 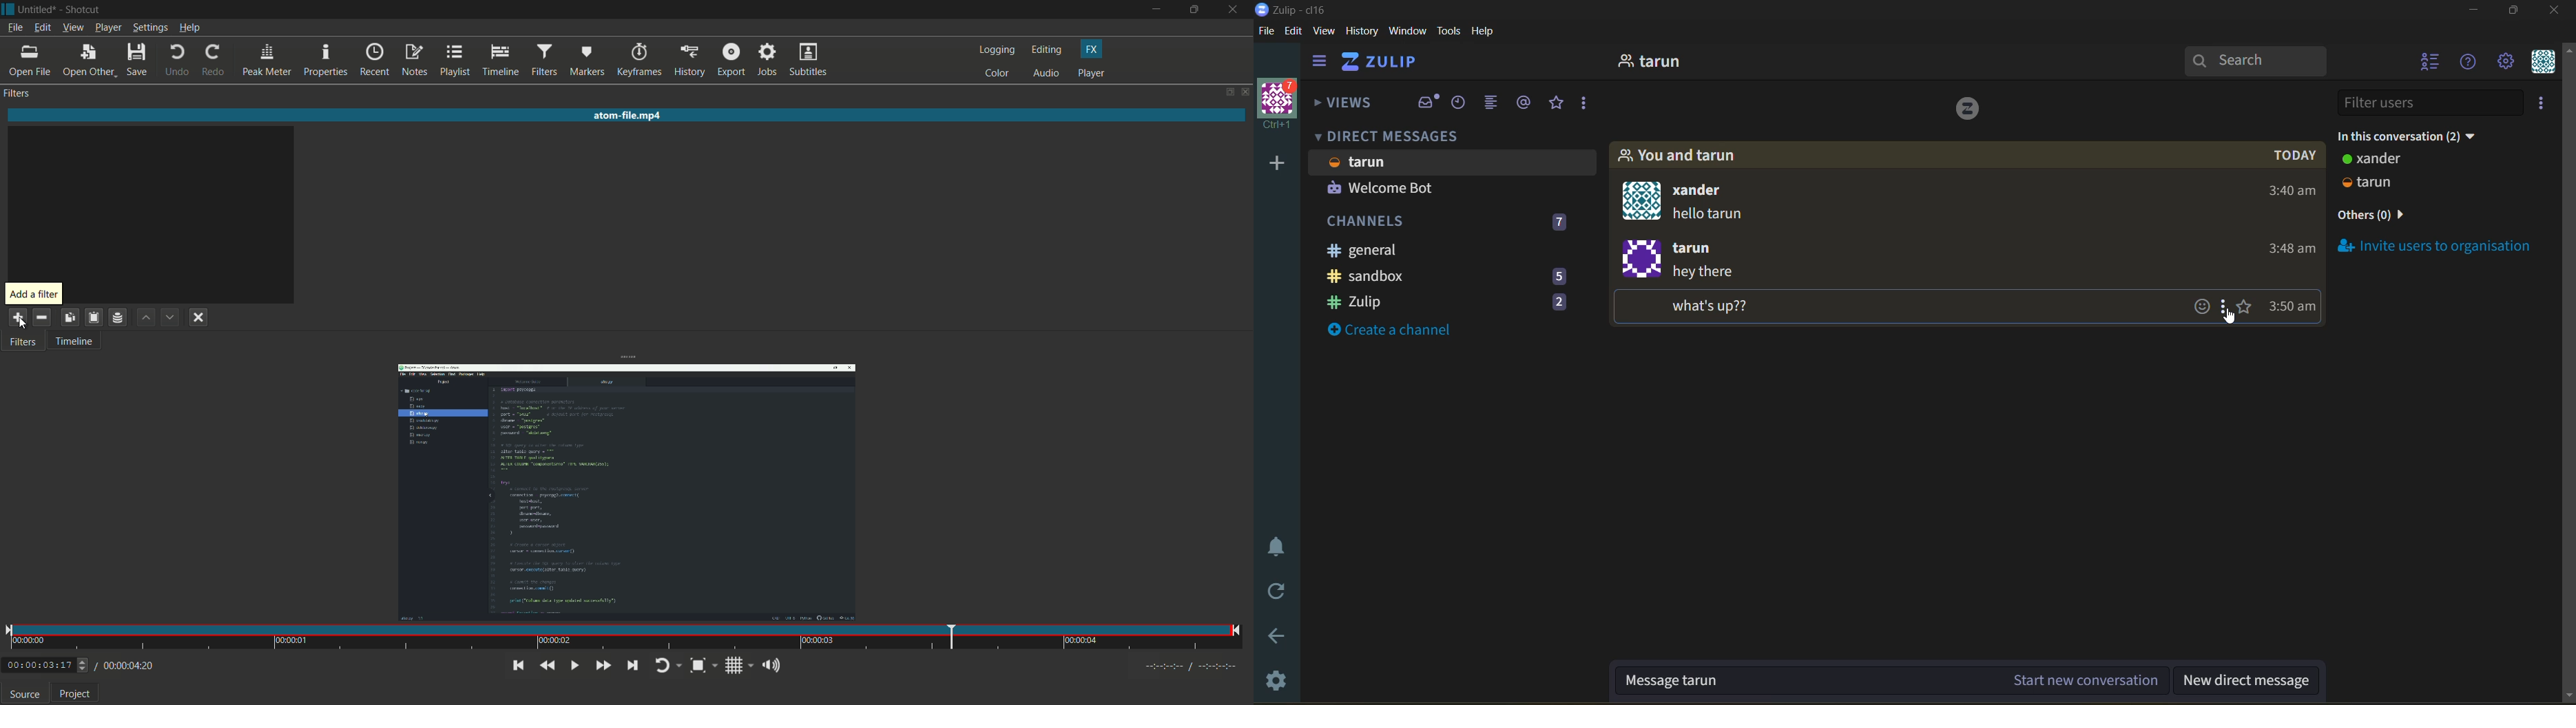 What do you see at coordinates (1699, 246) in the screenshot?
I see `user name` at bounding box center [1699, 246].